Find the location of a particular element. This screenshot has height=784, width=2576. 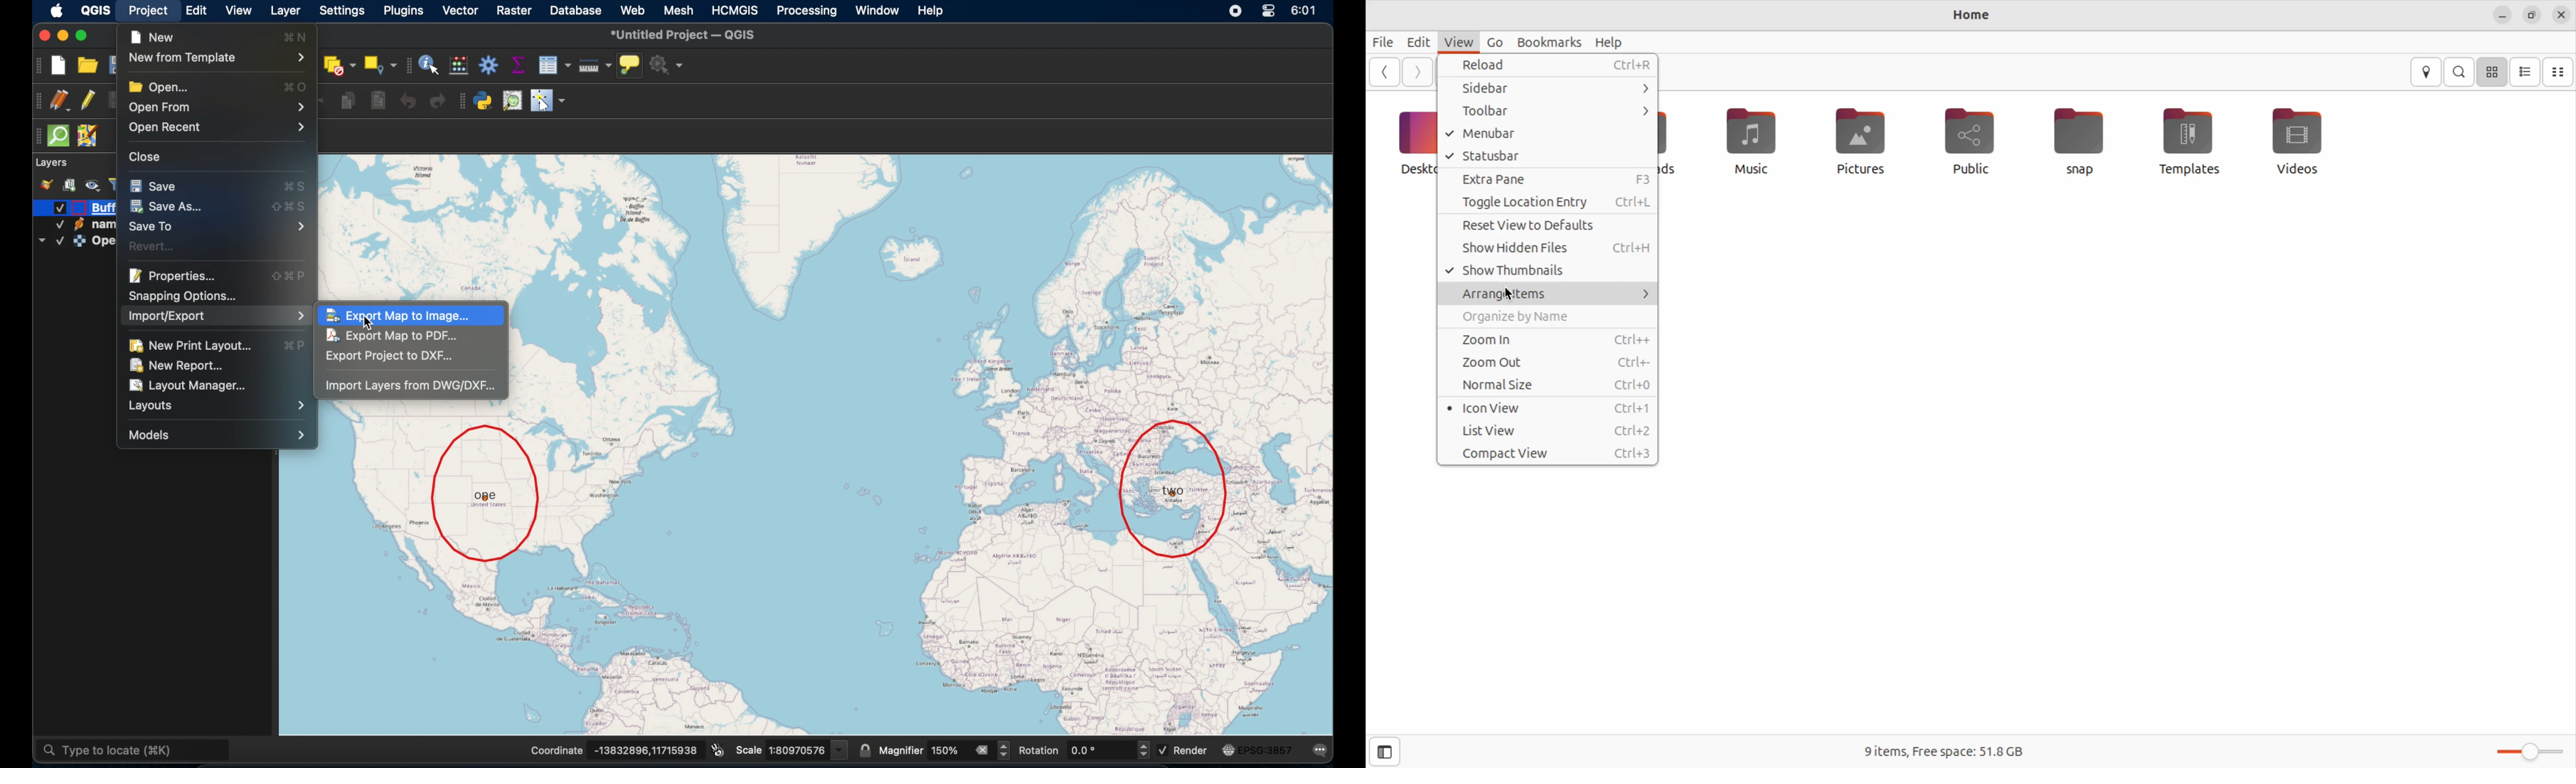

osm place search is located at coordinates (511, 101).